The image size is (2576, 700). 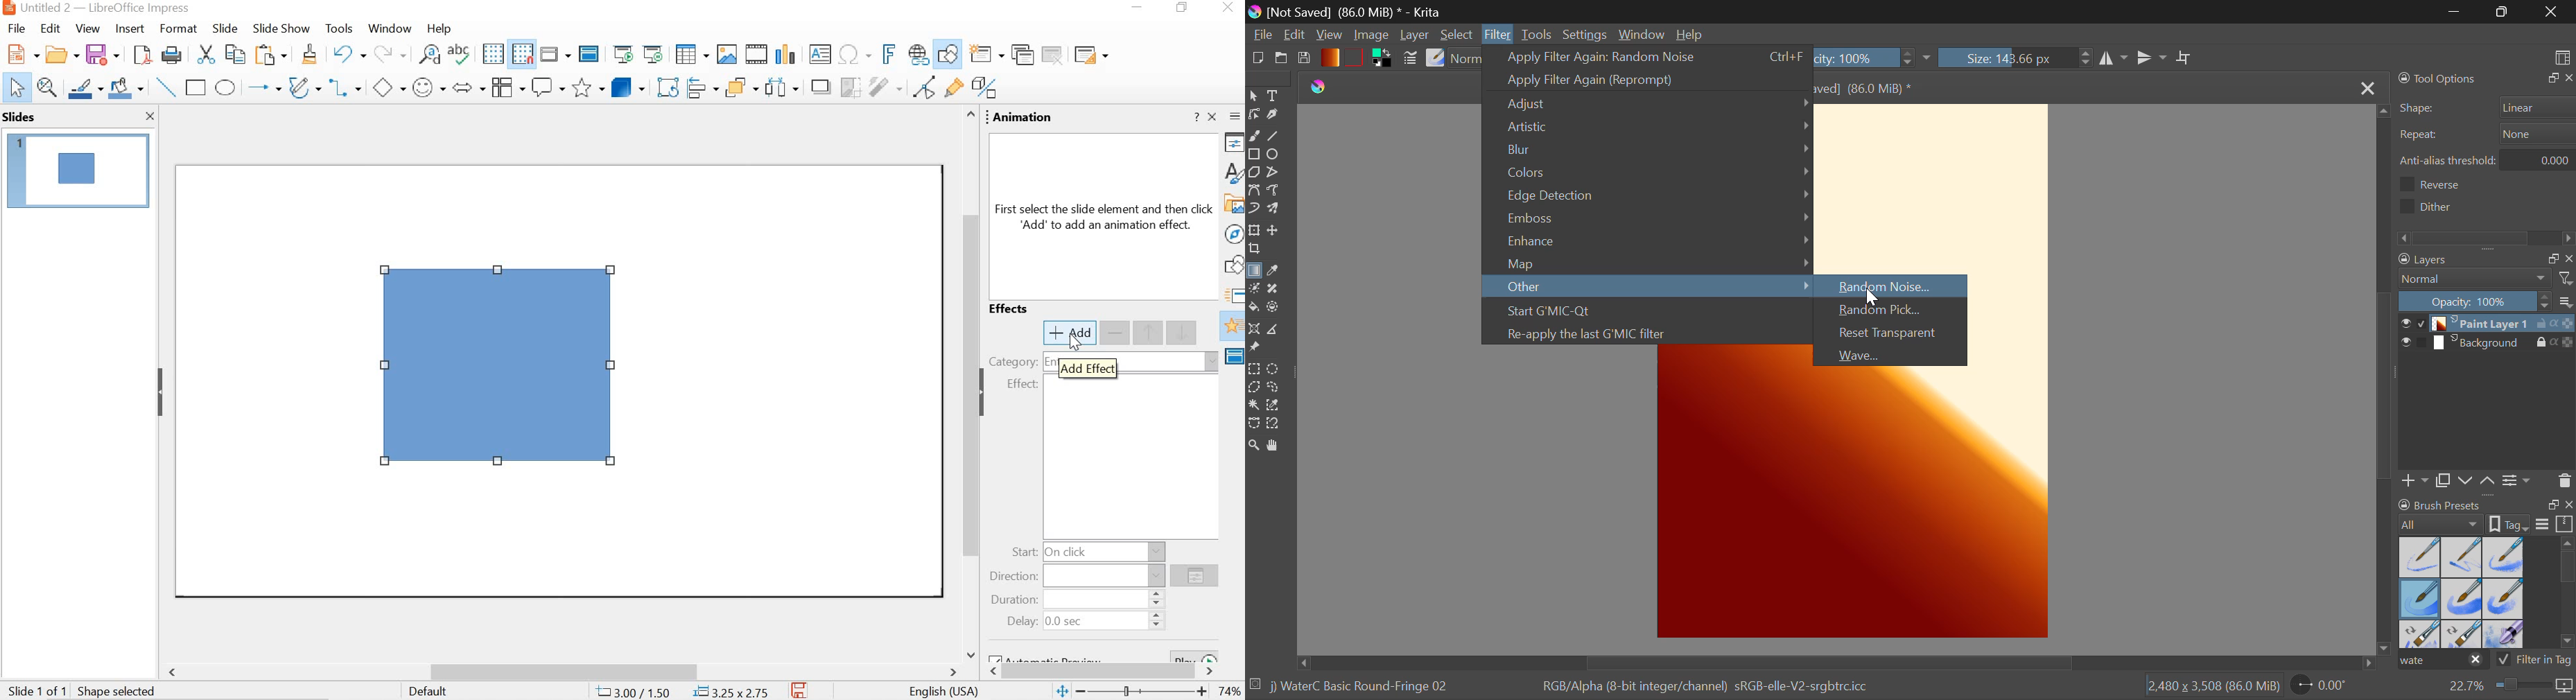 I want to click on rectangle, so click(x=197, y=88).